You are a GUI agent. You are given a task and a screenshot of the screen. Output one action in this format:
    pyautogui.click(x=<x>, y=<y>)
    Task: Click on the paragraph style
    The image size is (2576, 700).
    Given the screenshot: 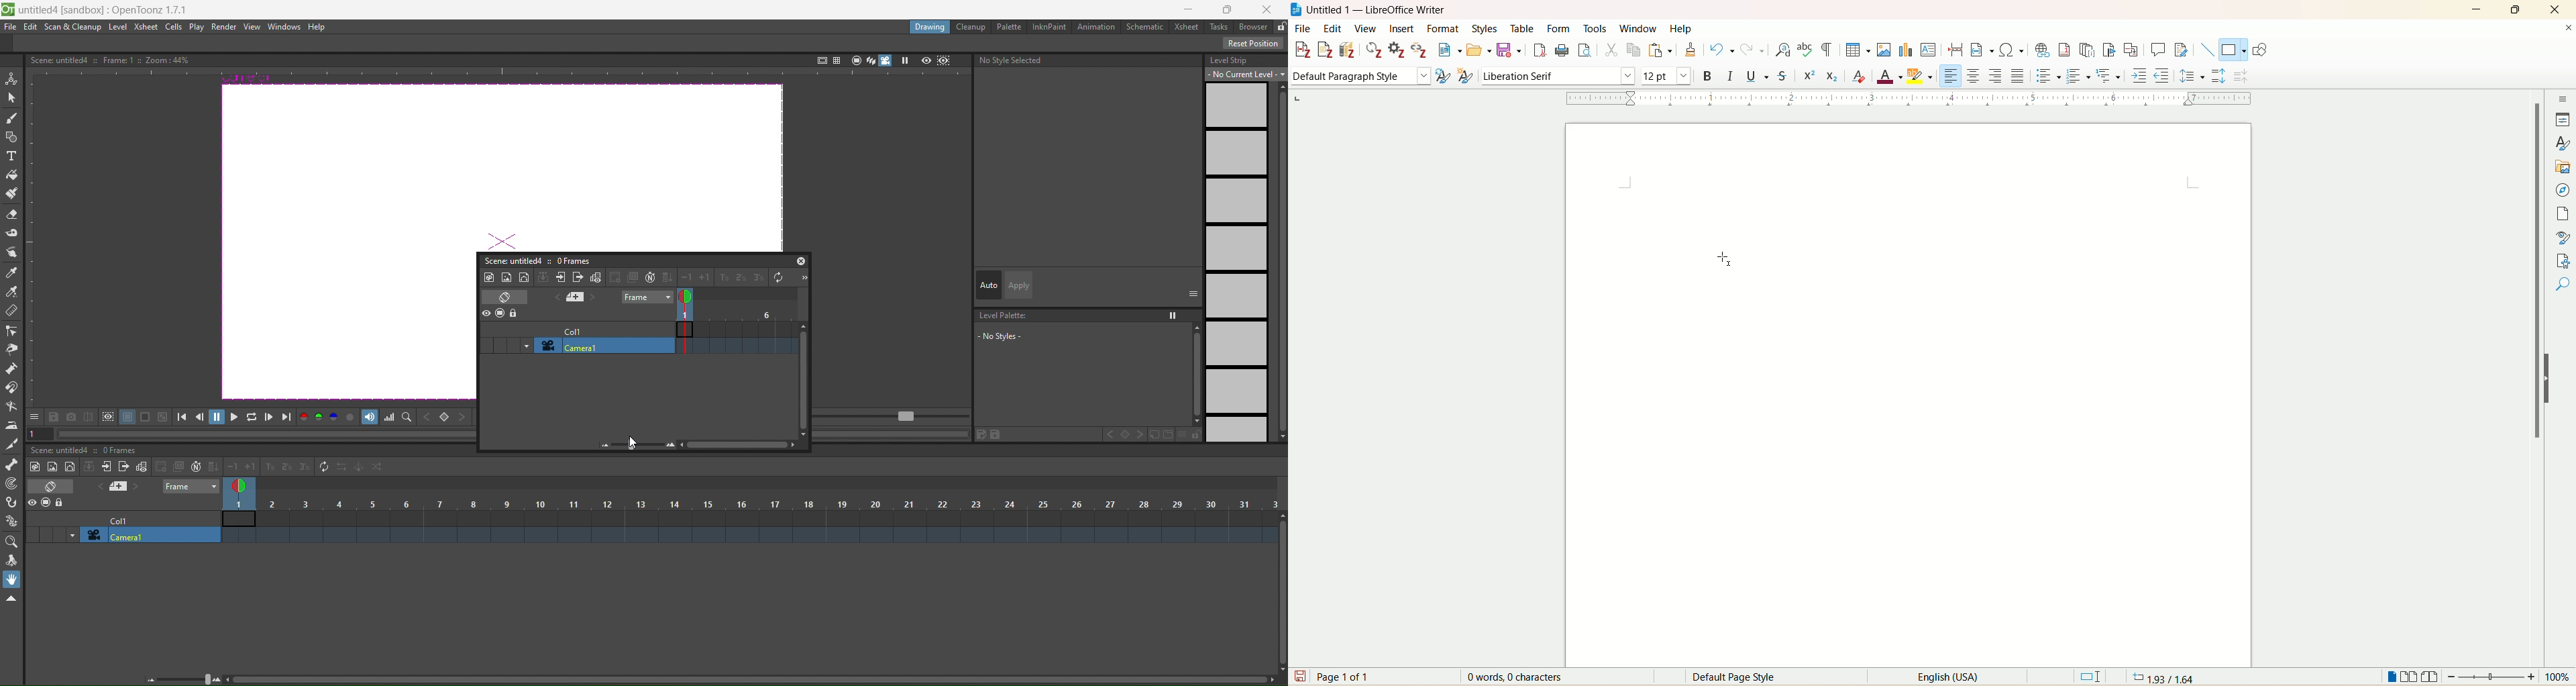 What is the action you would take?
    pyautogui.click(x=1358, y=77)
    